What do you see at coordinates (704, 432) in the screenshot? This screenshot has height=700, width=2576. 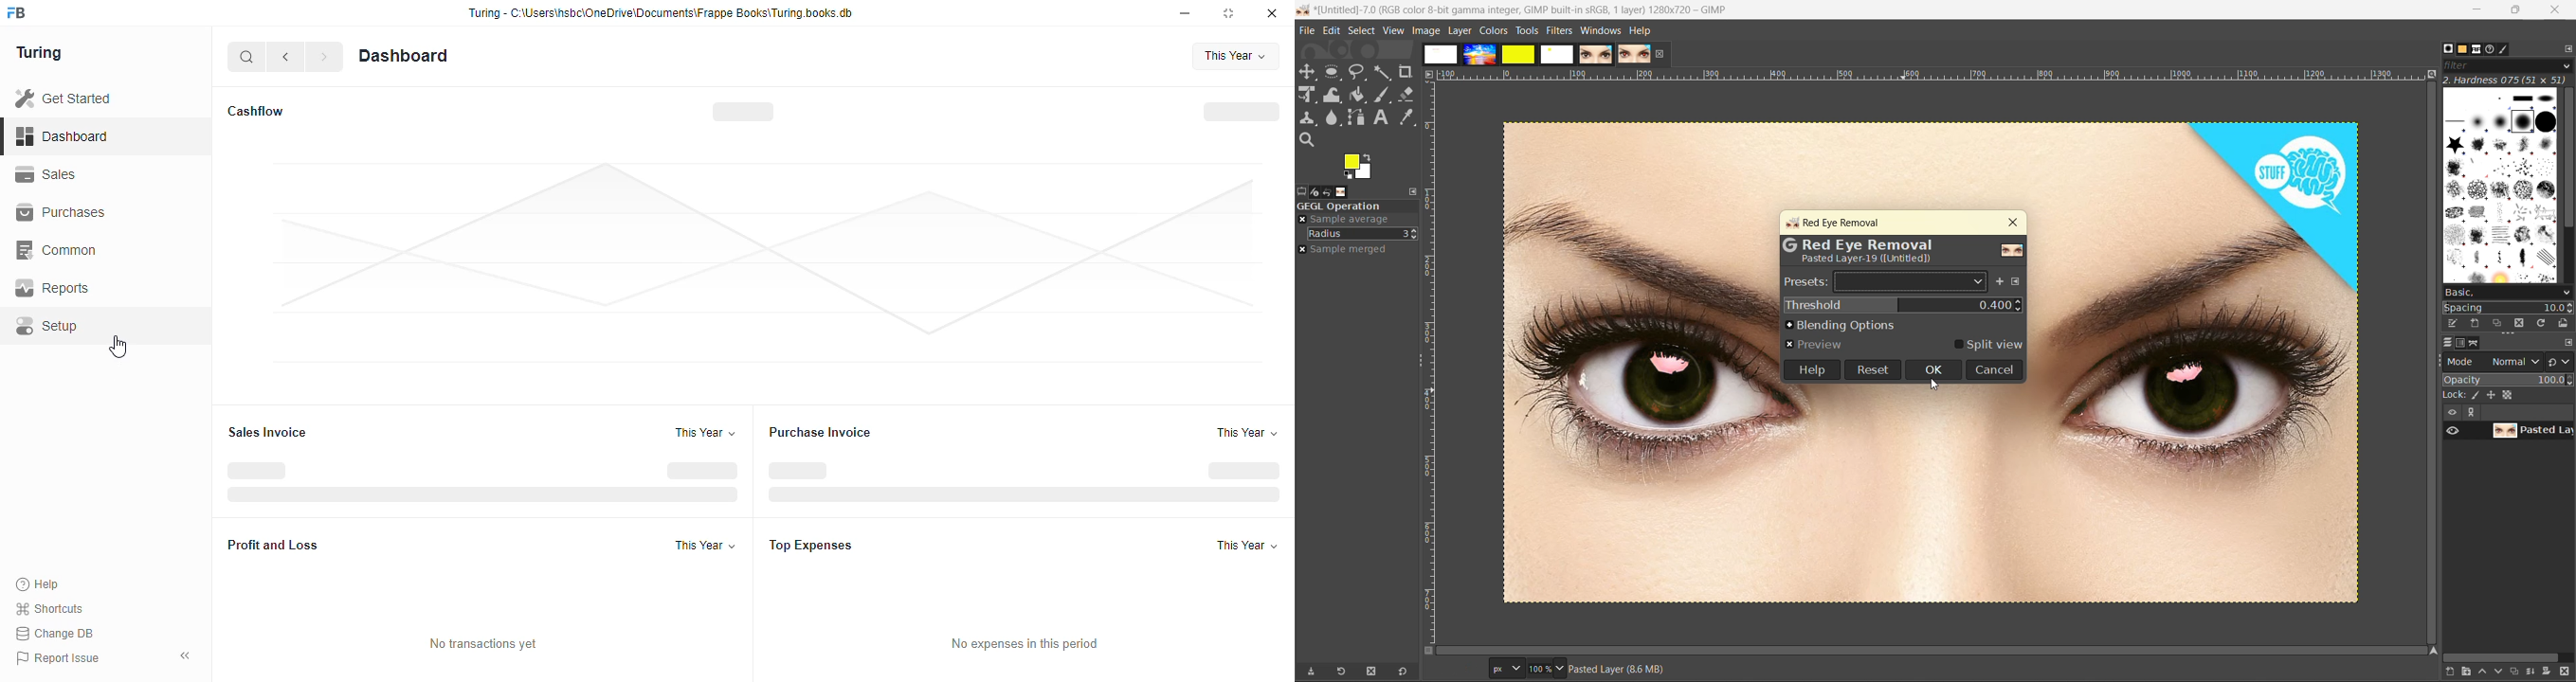 I see `this year` at bounding box center [704, 432].